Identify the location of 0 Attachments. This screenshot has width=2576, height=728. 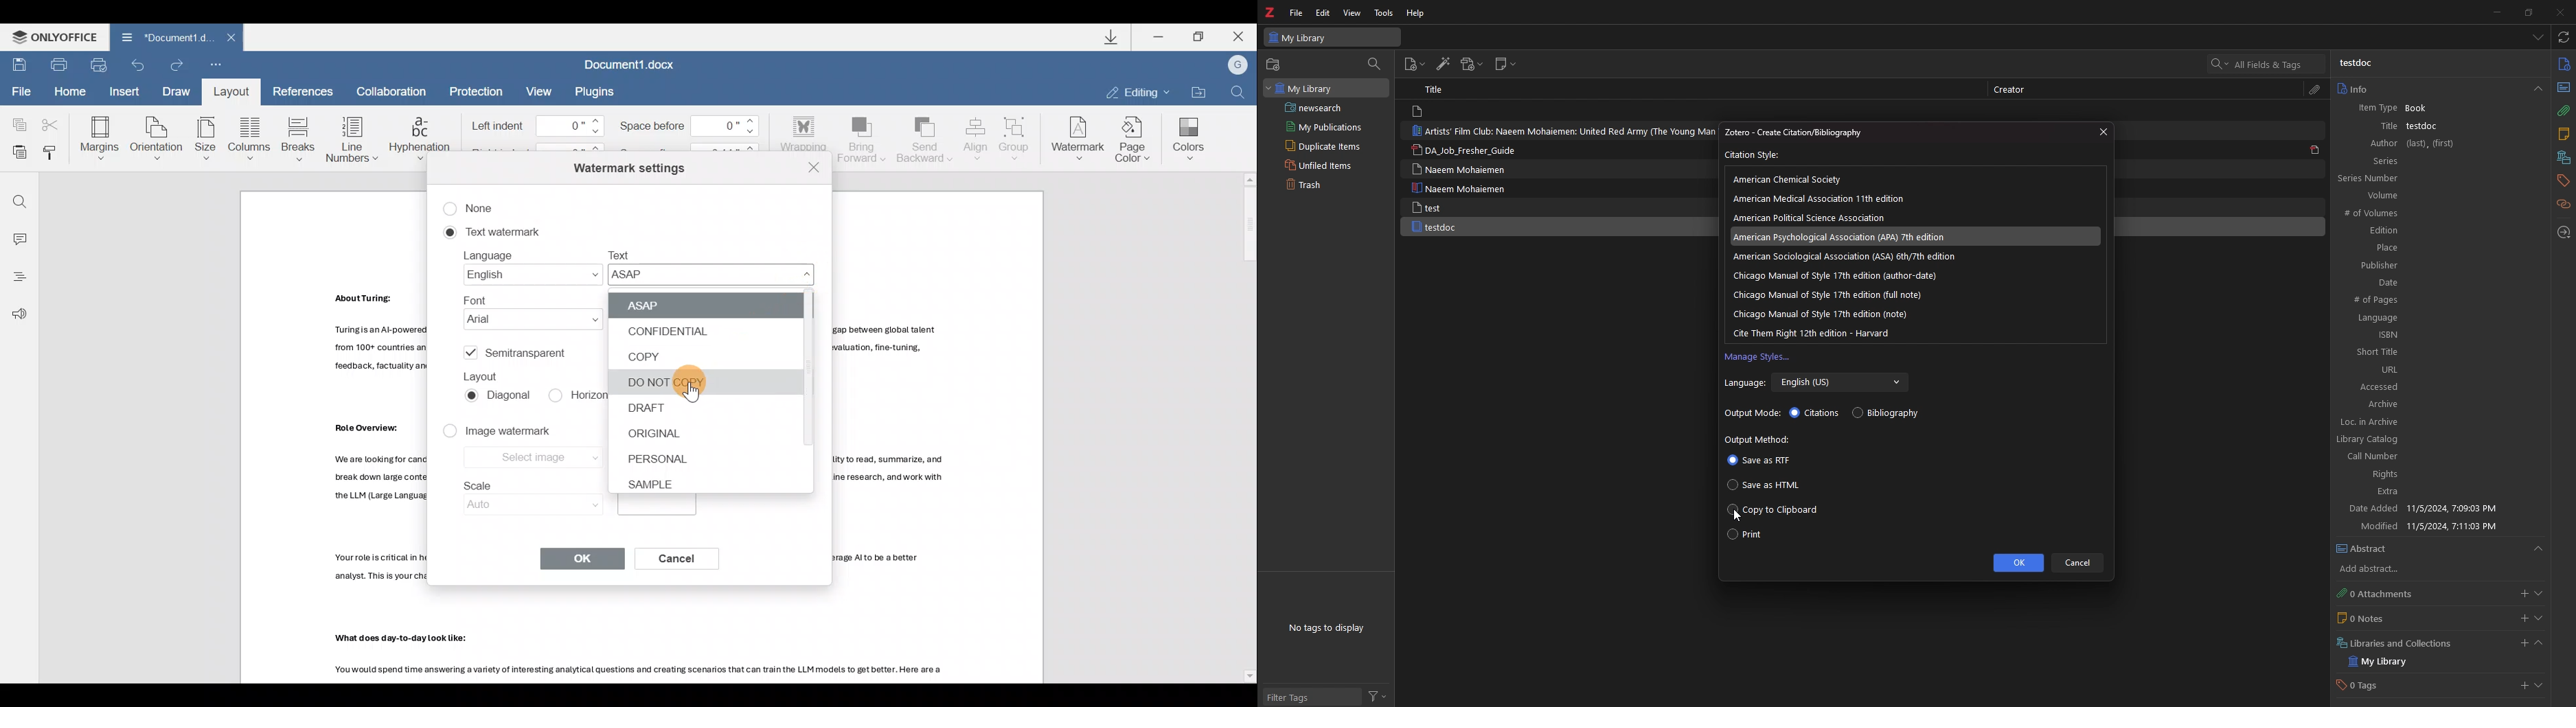
(2388, 593).